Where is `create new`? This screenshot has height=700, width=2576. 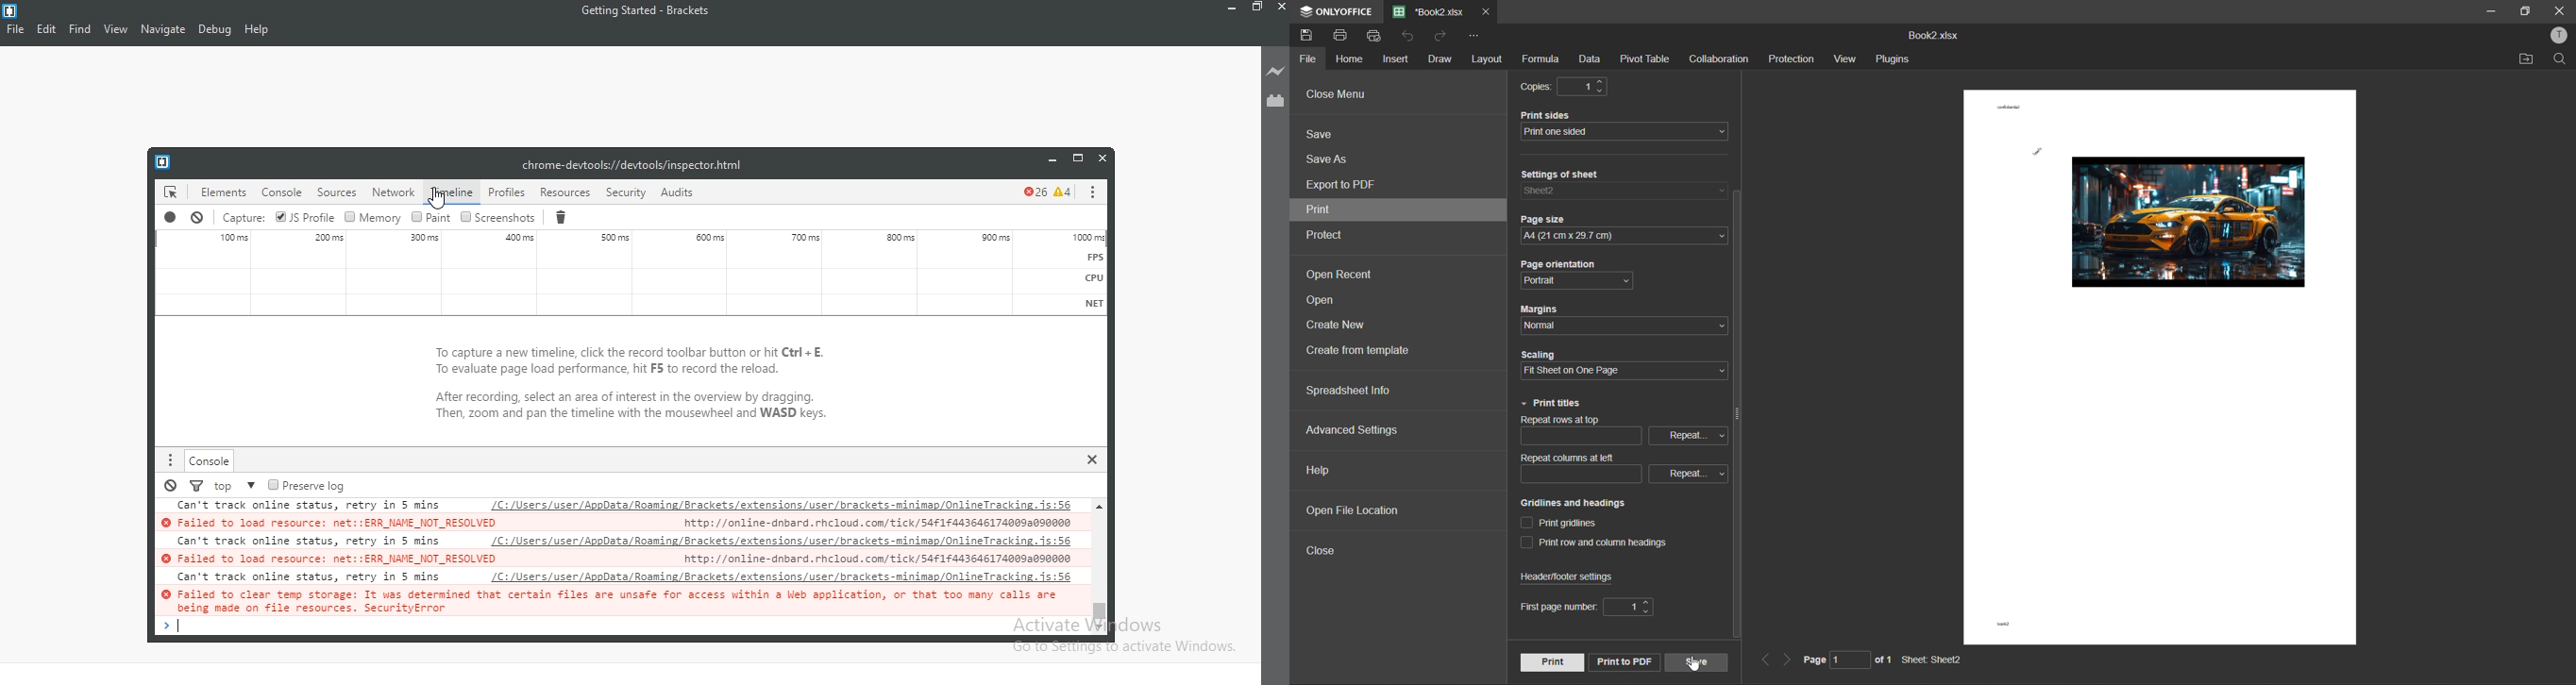 create new is located at coordinates (1341, 325).